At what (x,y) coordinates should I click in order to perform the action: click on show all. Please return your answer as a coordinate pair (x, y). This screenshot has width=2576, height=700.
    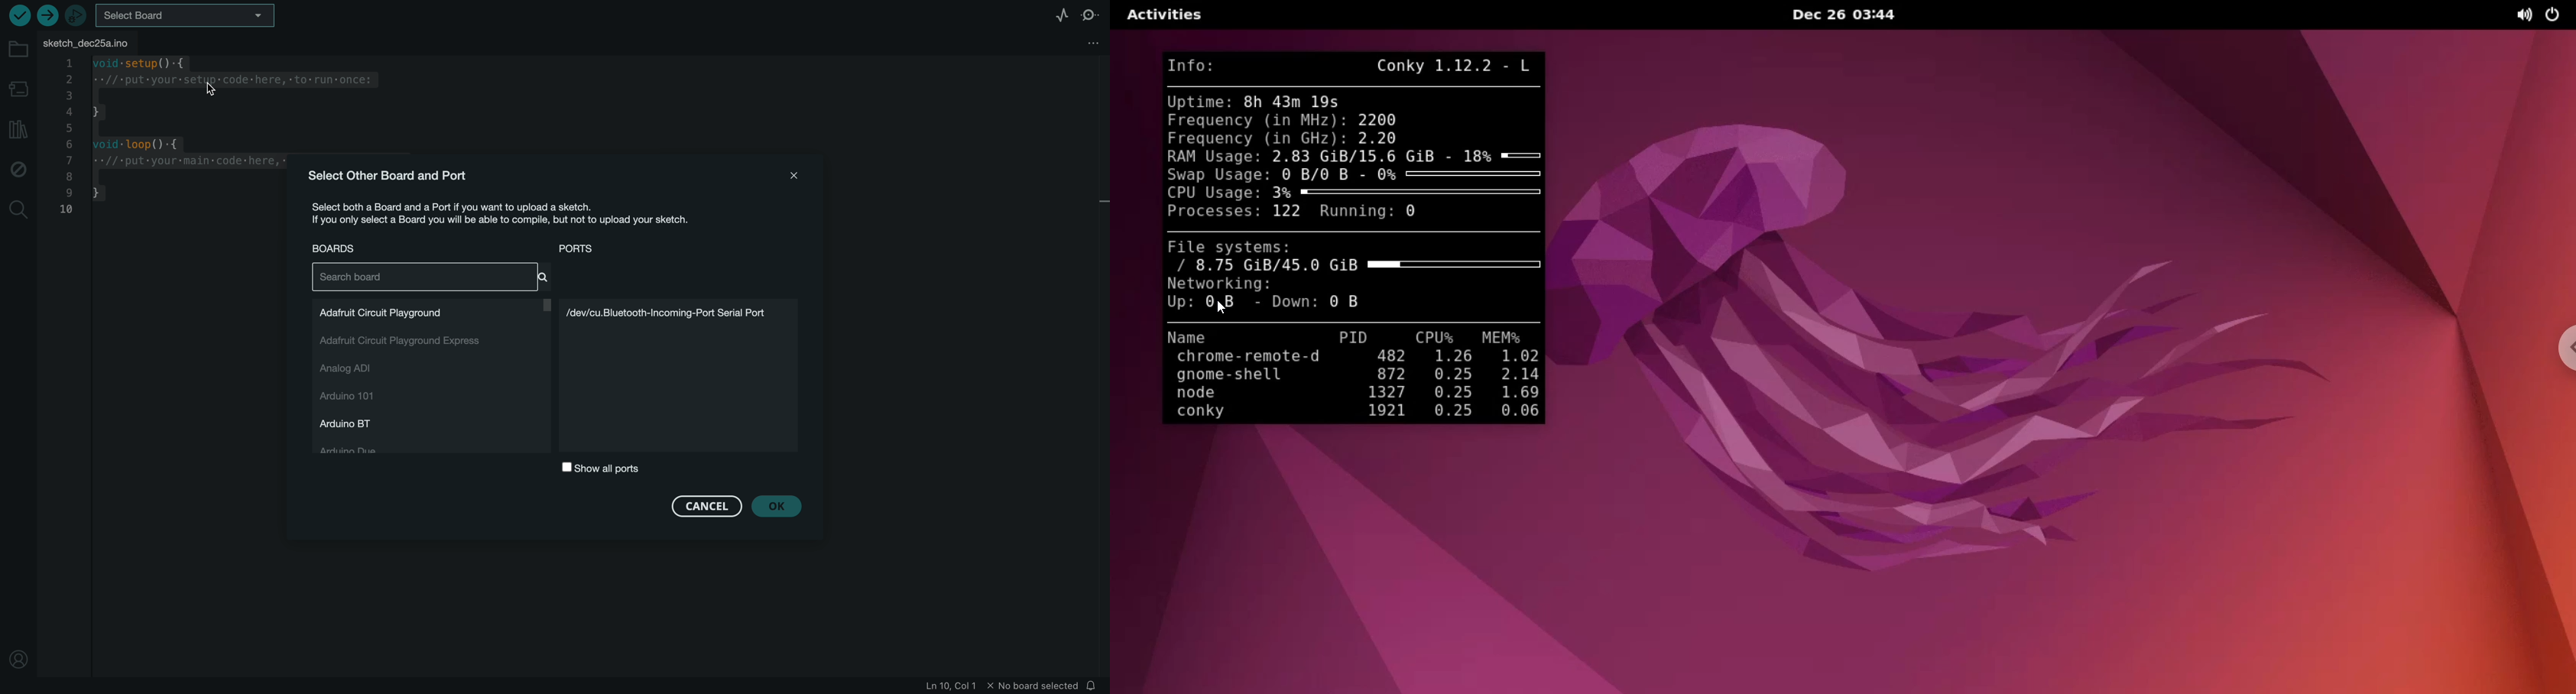
    Looking at the image, I should click on (600, 469).